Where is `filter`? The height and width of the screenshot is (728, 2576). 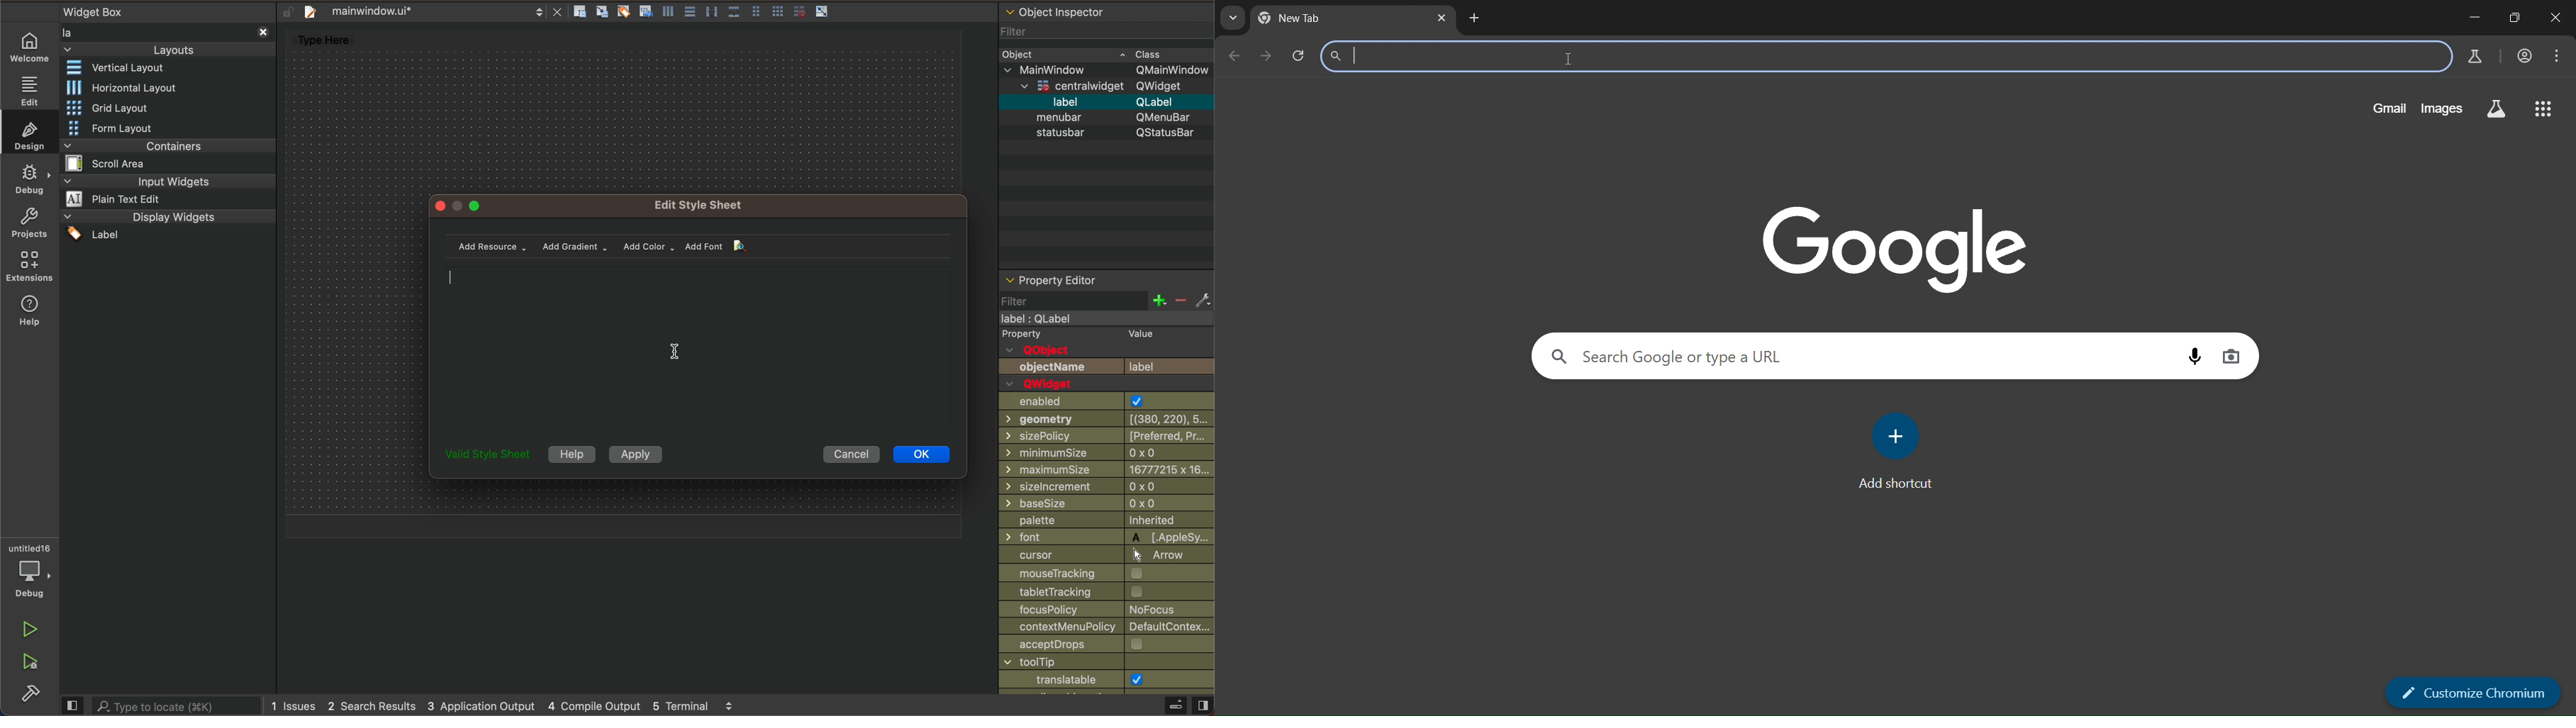
filter is located at coordinates (1071, 33).